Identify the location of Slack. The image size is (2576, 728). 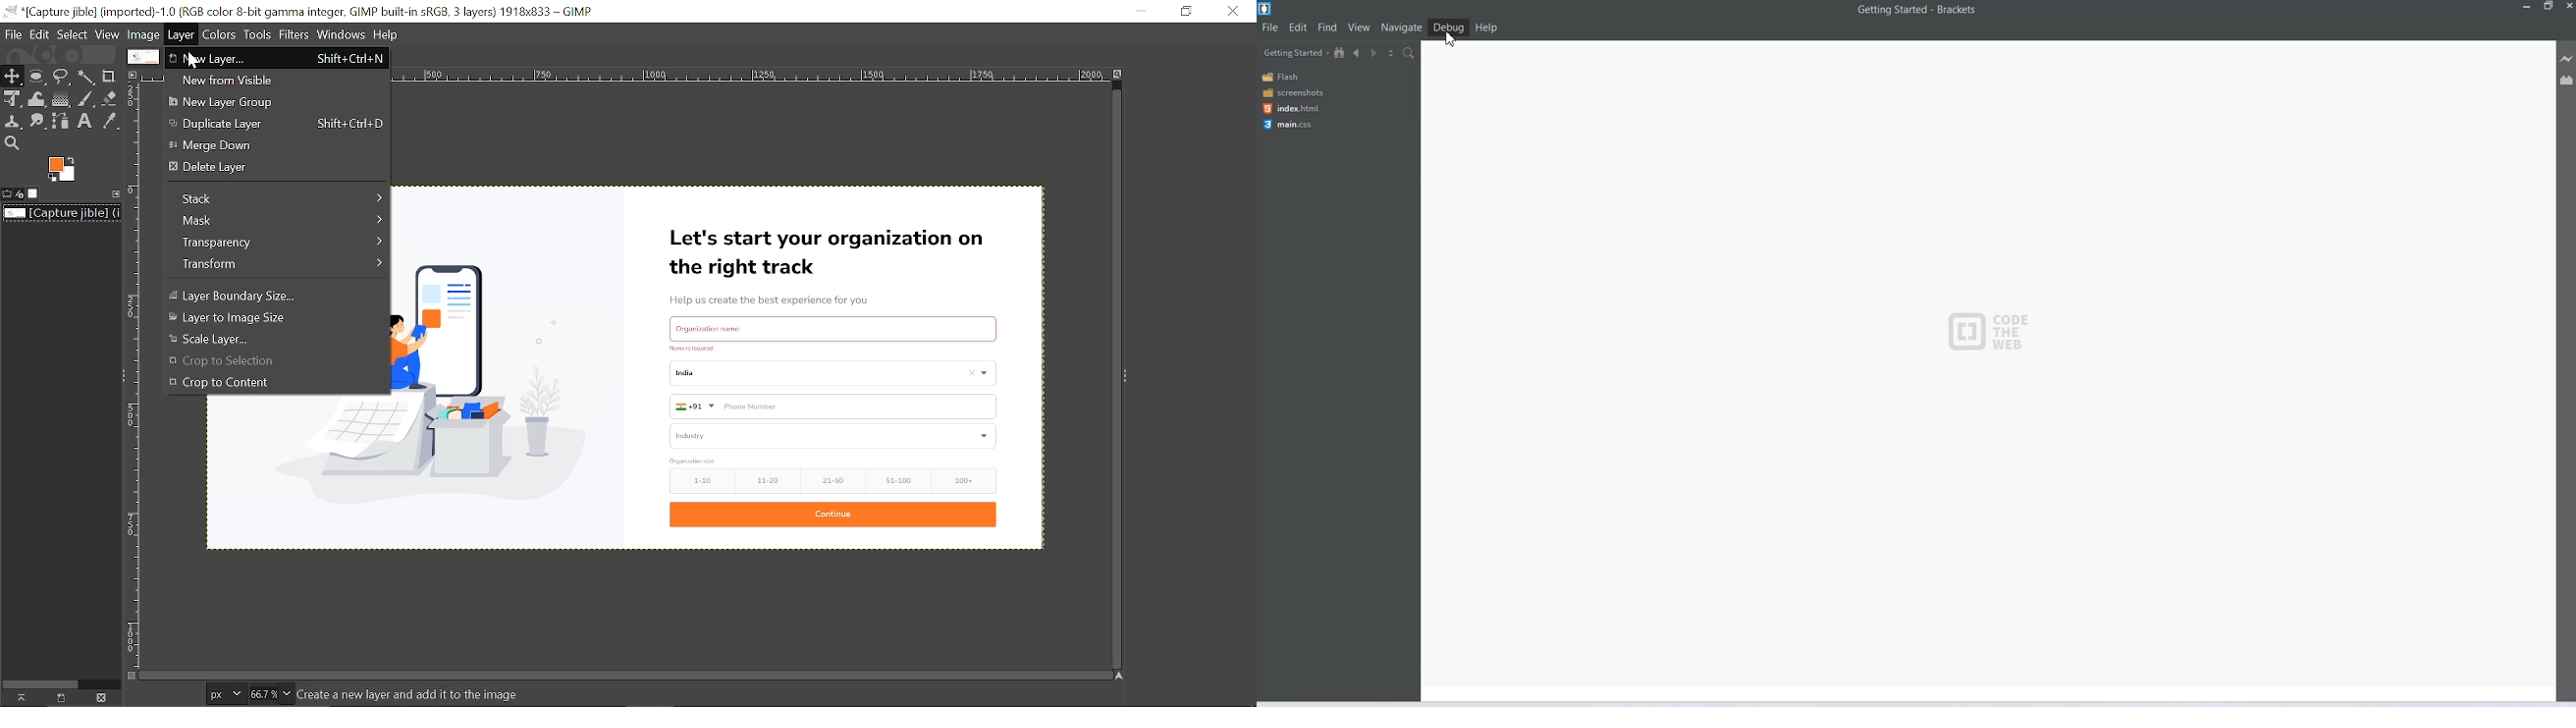
(278, 197).